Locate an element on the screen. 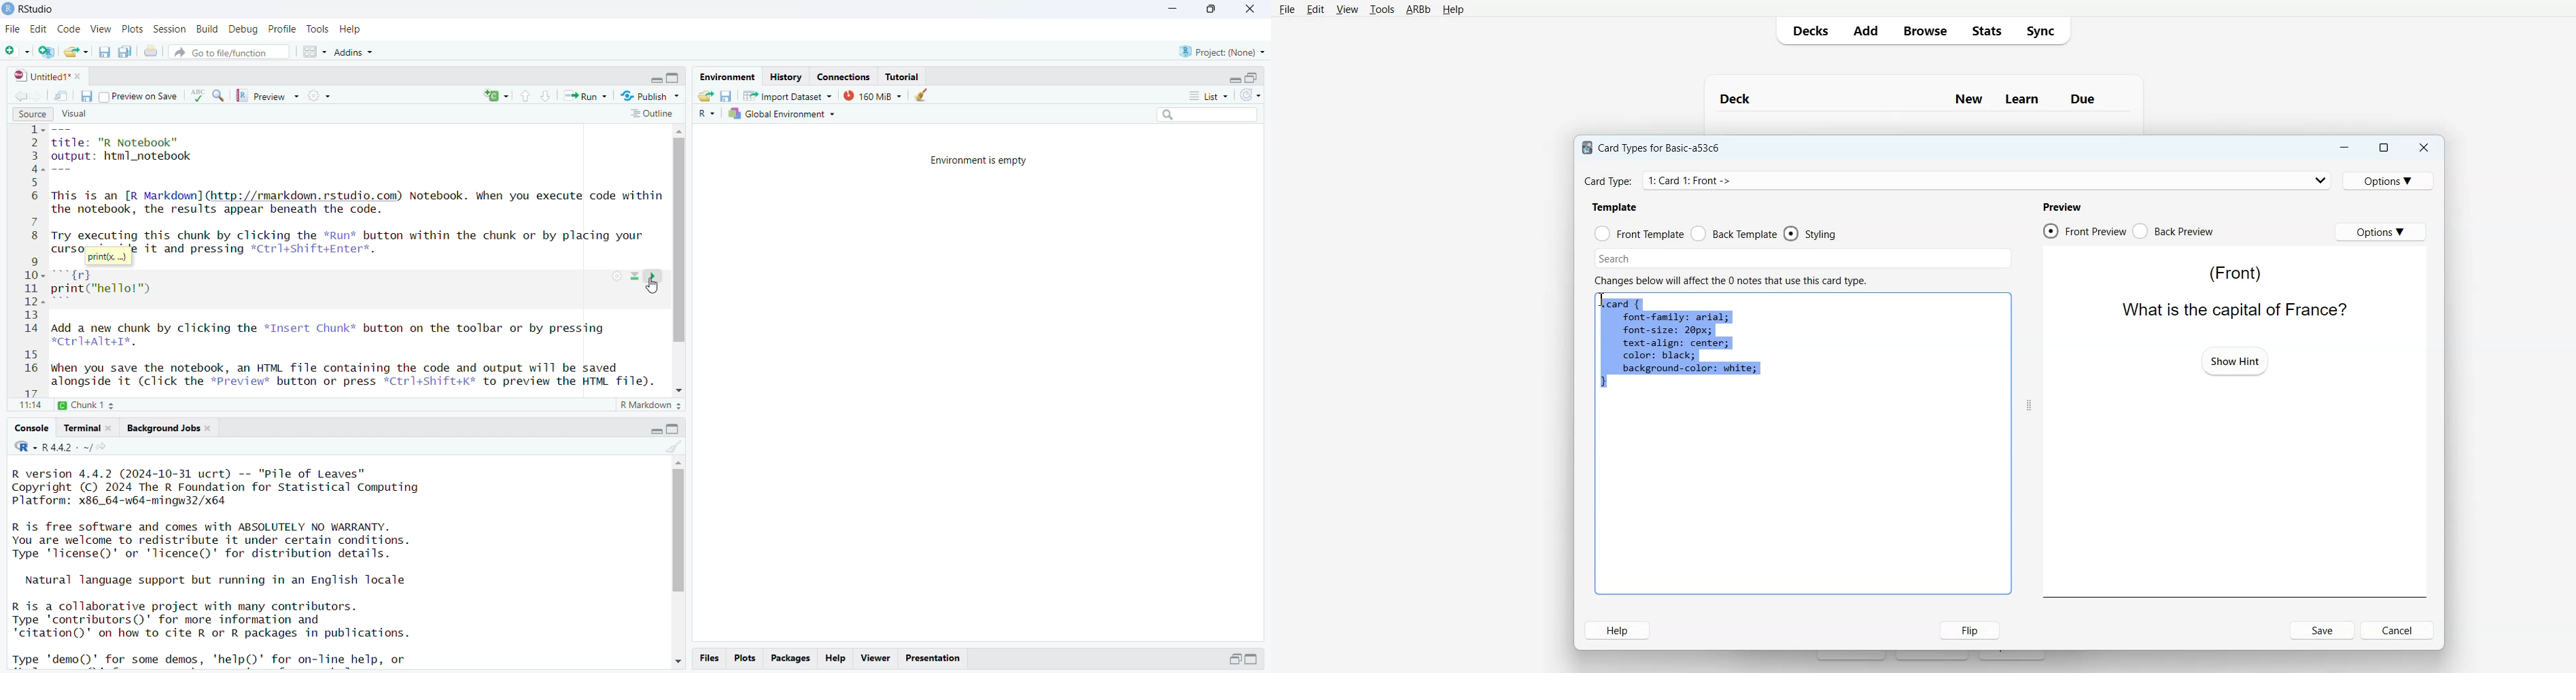  code is located at coordinates (70, 28).